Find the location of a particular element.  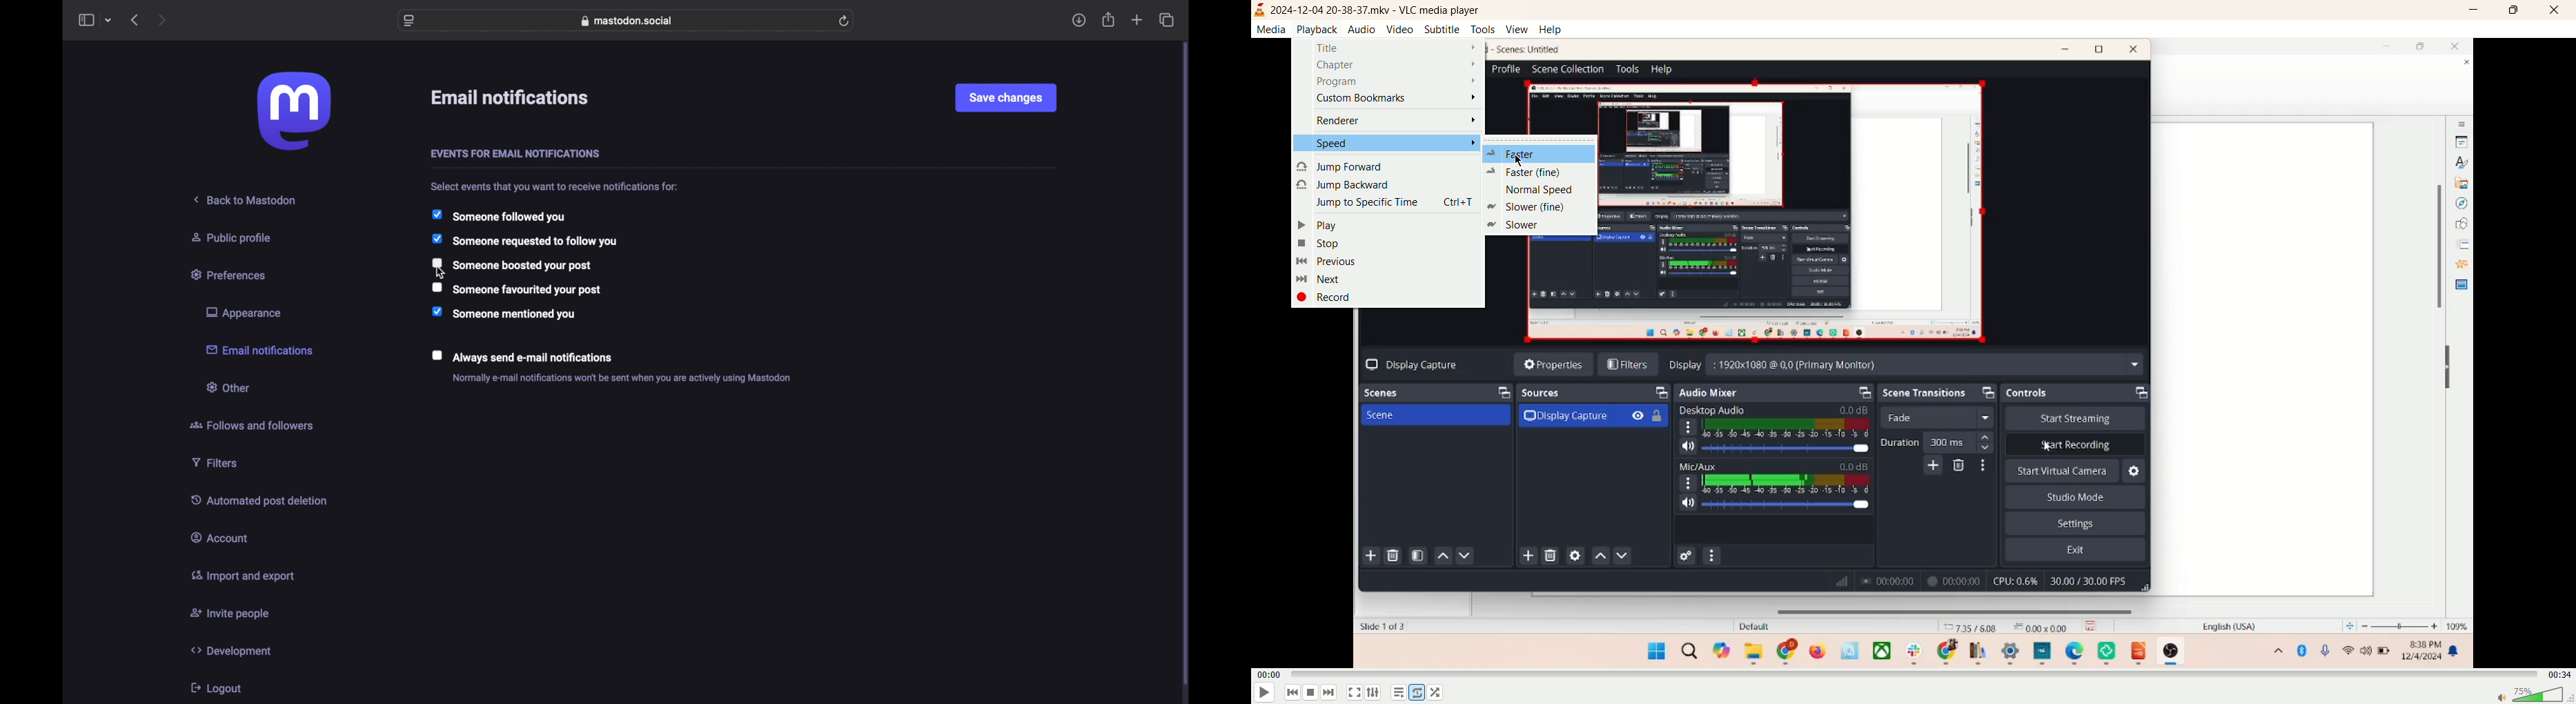

maximize is located at coordinates (2513, 10).